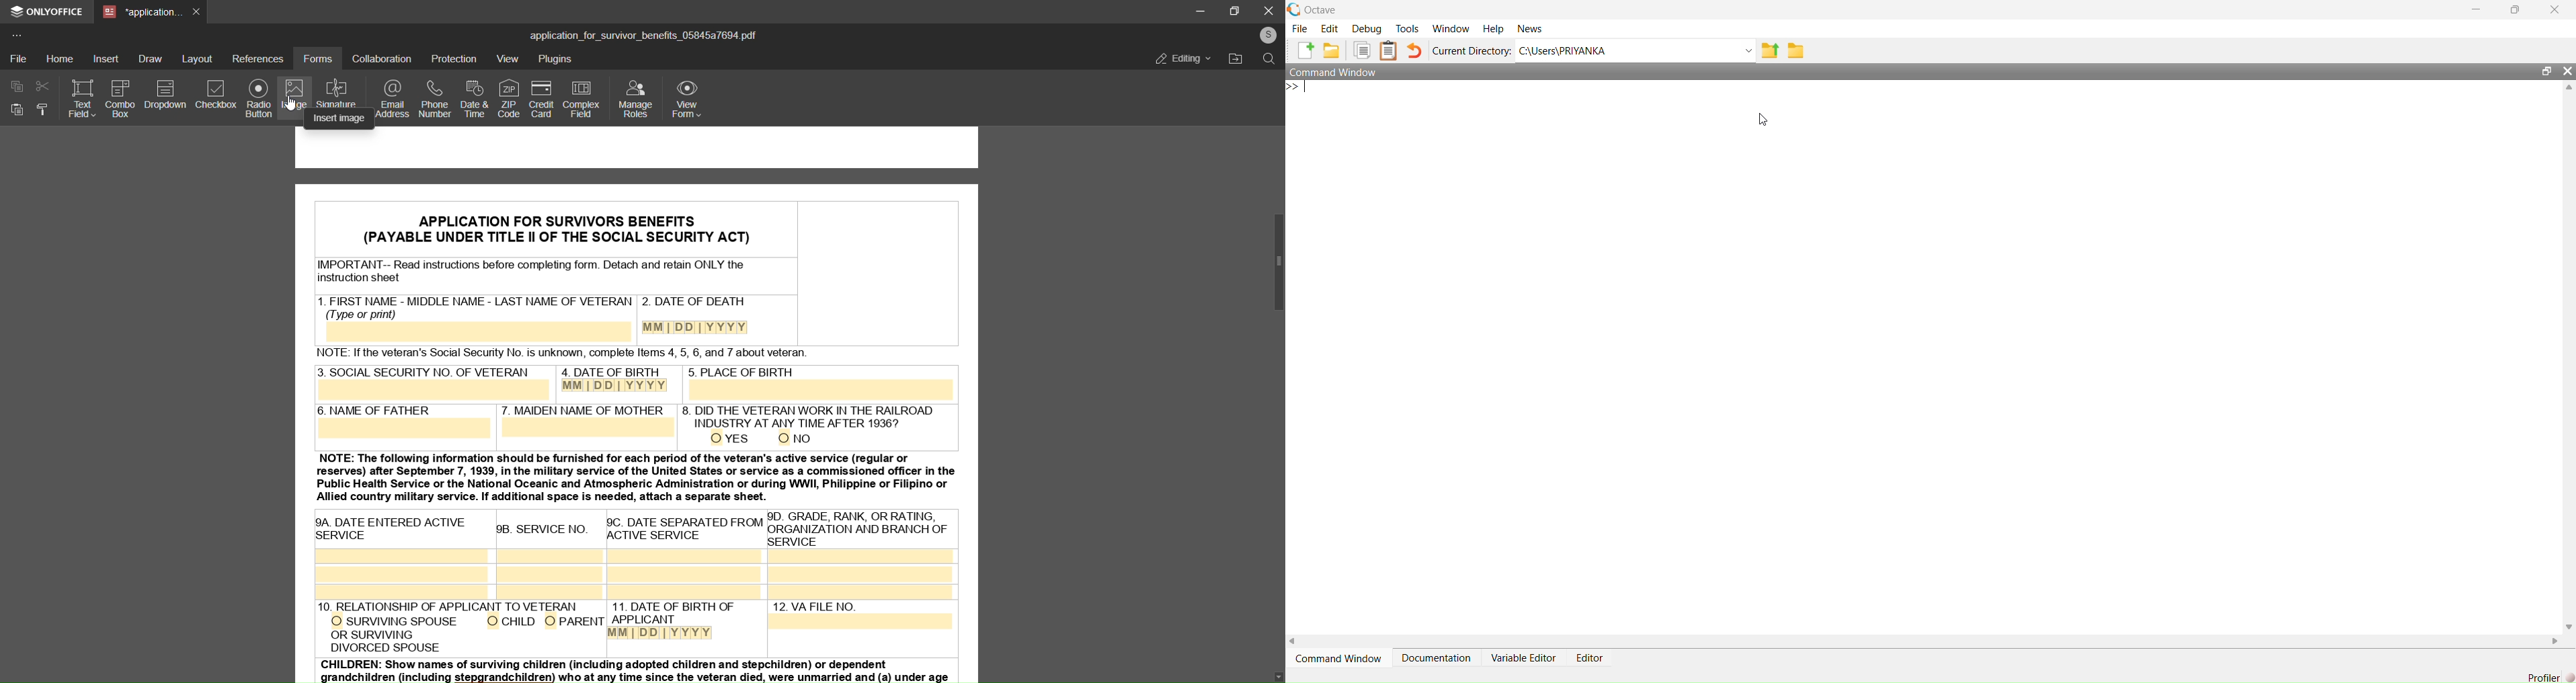 The width and height of the screenshot is (2576, 700). What do you see at coordinates (2555, 9) in the screenshot?
I see `close` at bounding box center [2555, 9].